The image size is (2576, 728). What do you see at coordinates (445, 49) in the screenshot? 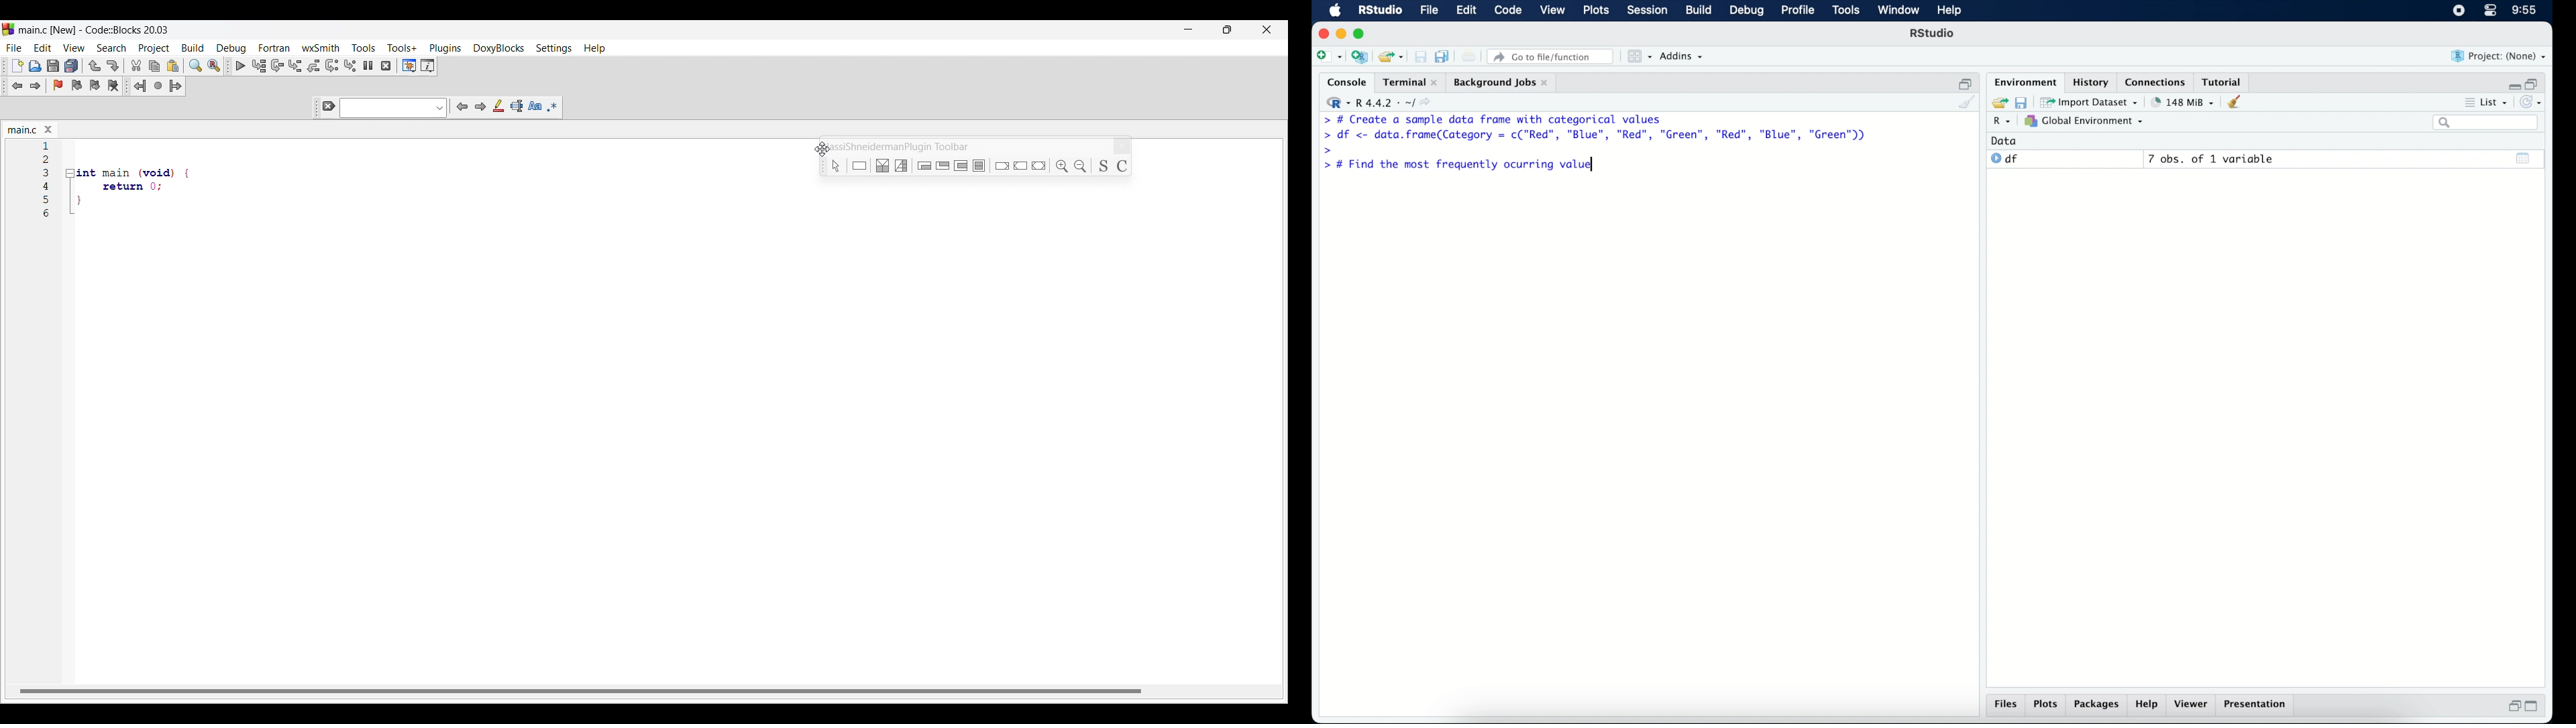
I see `Plugins menu` at bounding box center [445, 49].